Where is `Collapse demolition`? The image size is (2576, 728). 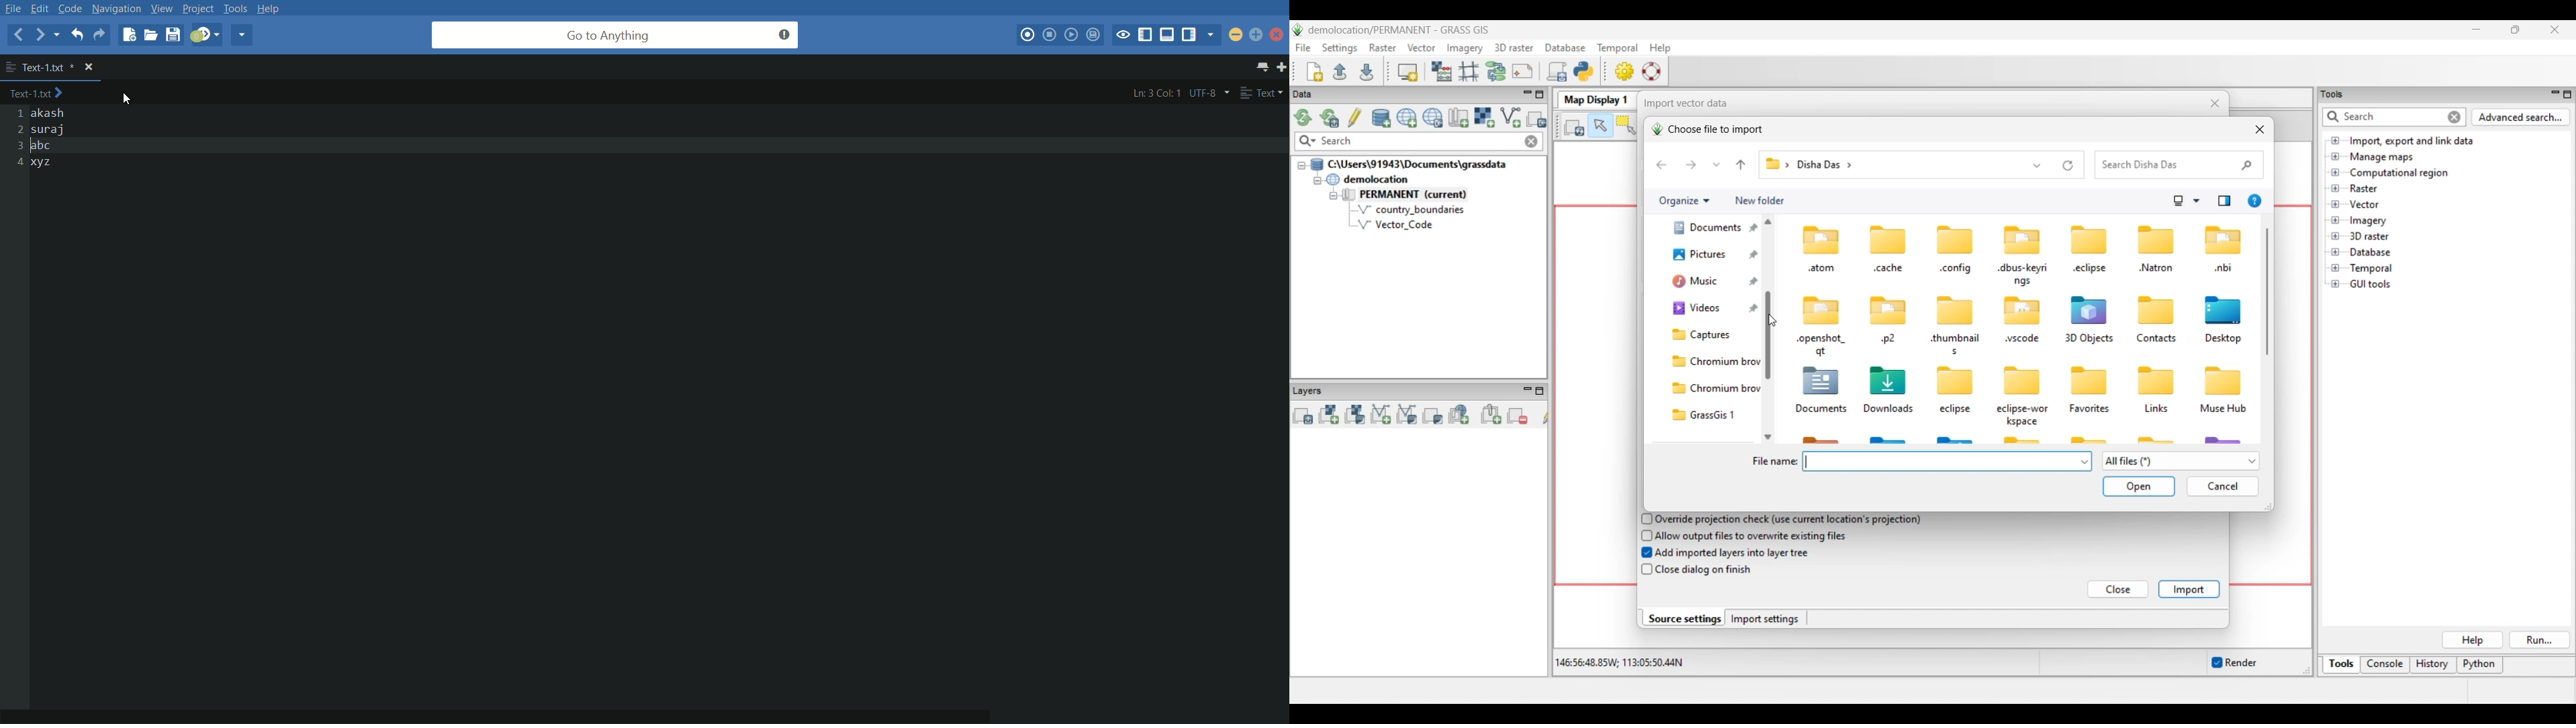
Collapse demolition is located at coordinates (1317, 181).